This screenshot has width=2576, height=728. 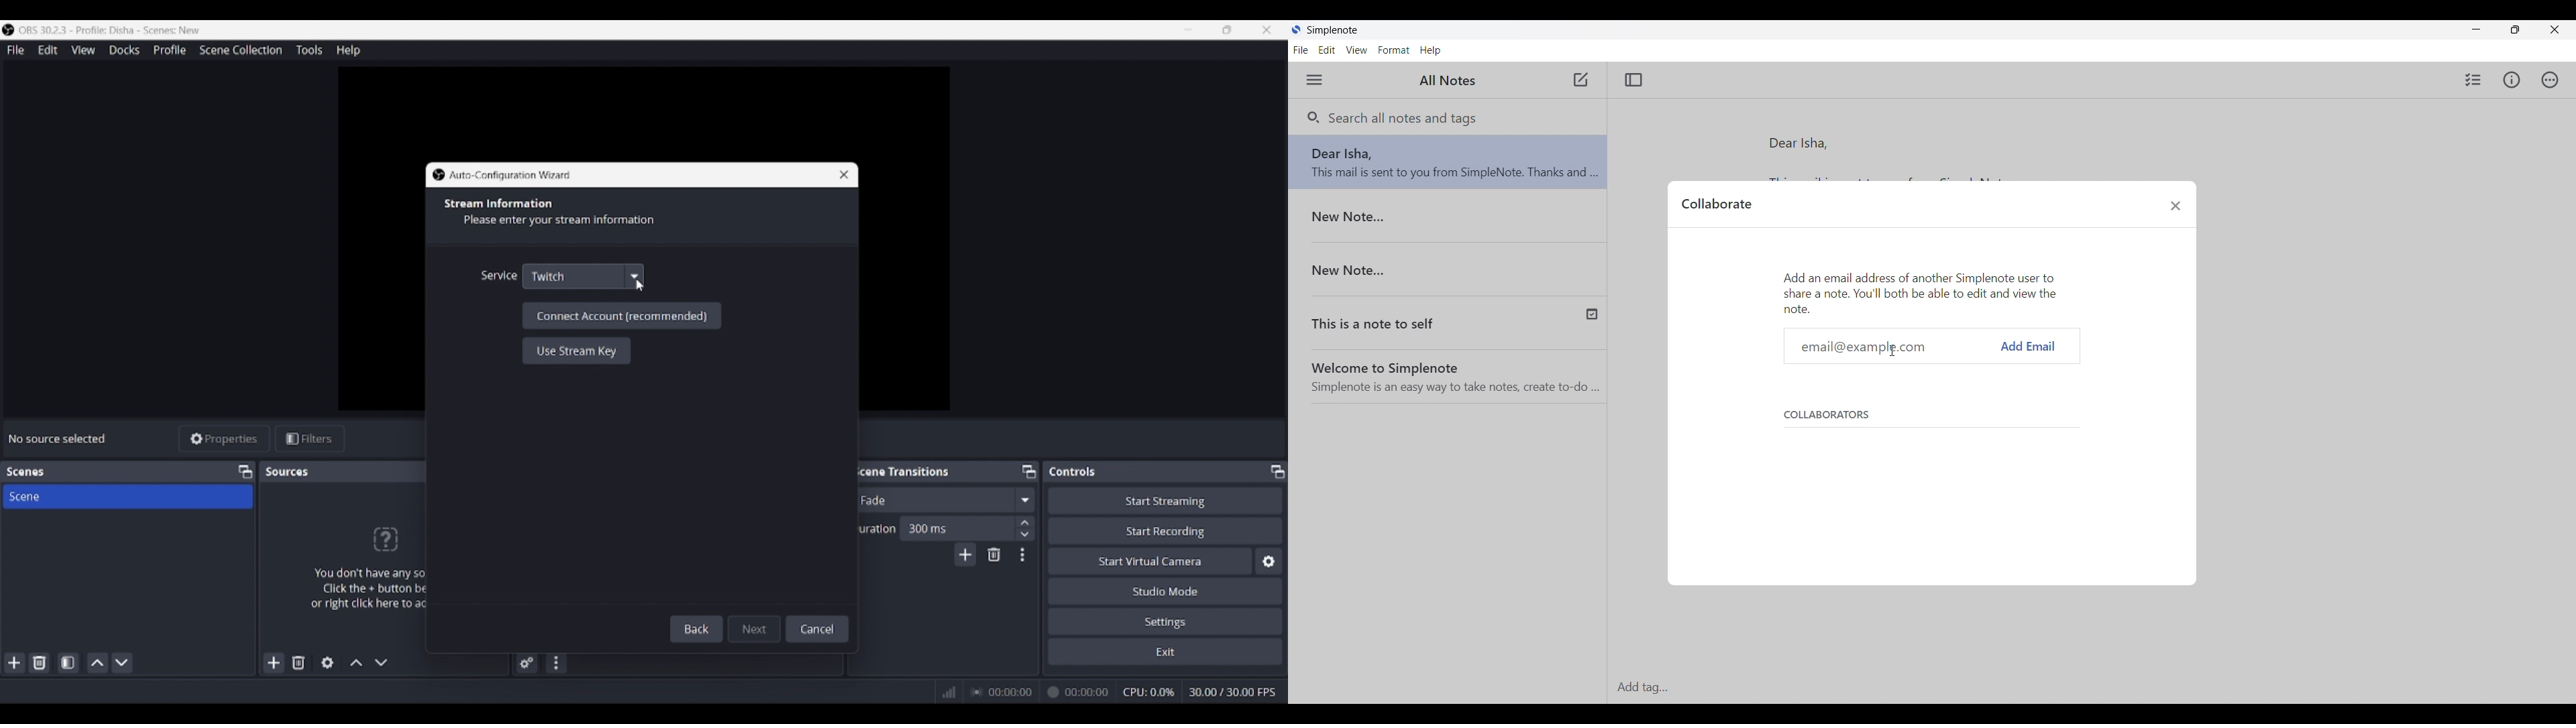 I want to click on Indicates service options, so click(x=498, y=275).